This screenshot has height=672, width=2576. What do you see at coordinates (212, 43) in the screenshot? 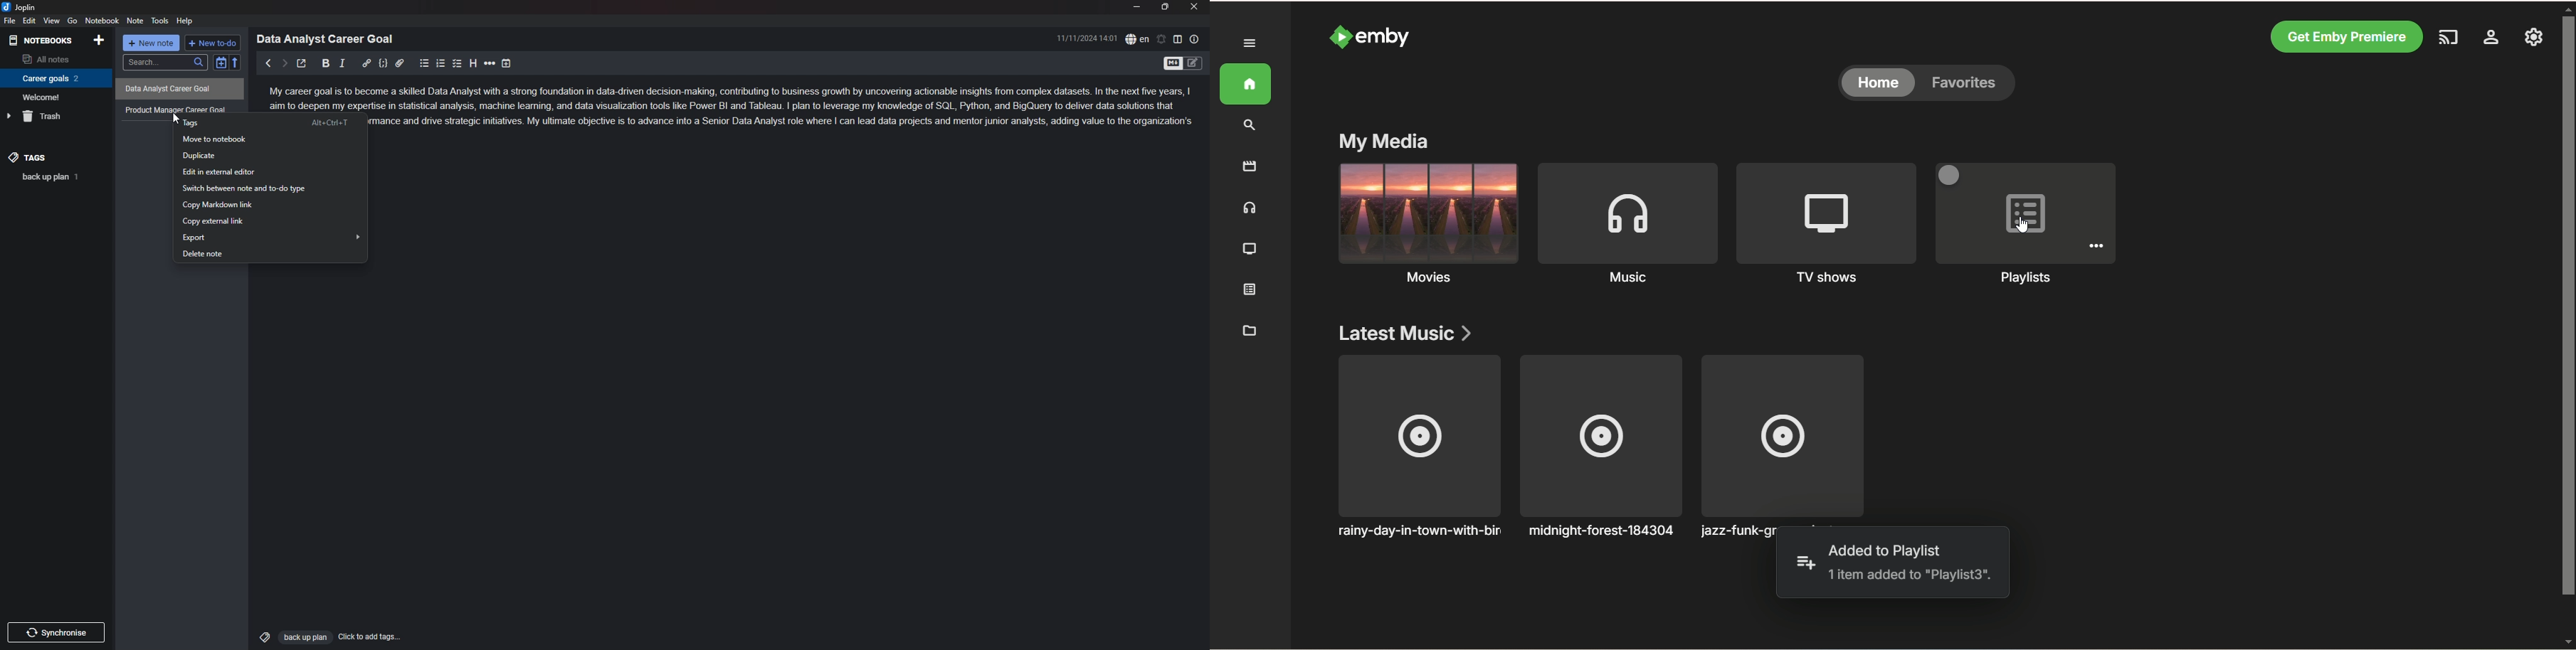
I see `+ new to do` at bounding box center [212, 43].